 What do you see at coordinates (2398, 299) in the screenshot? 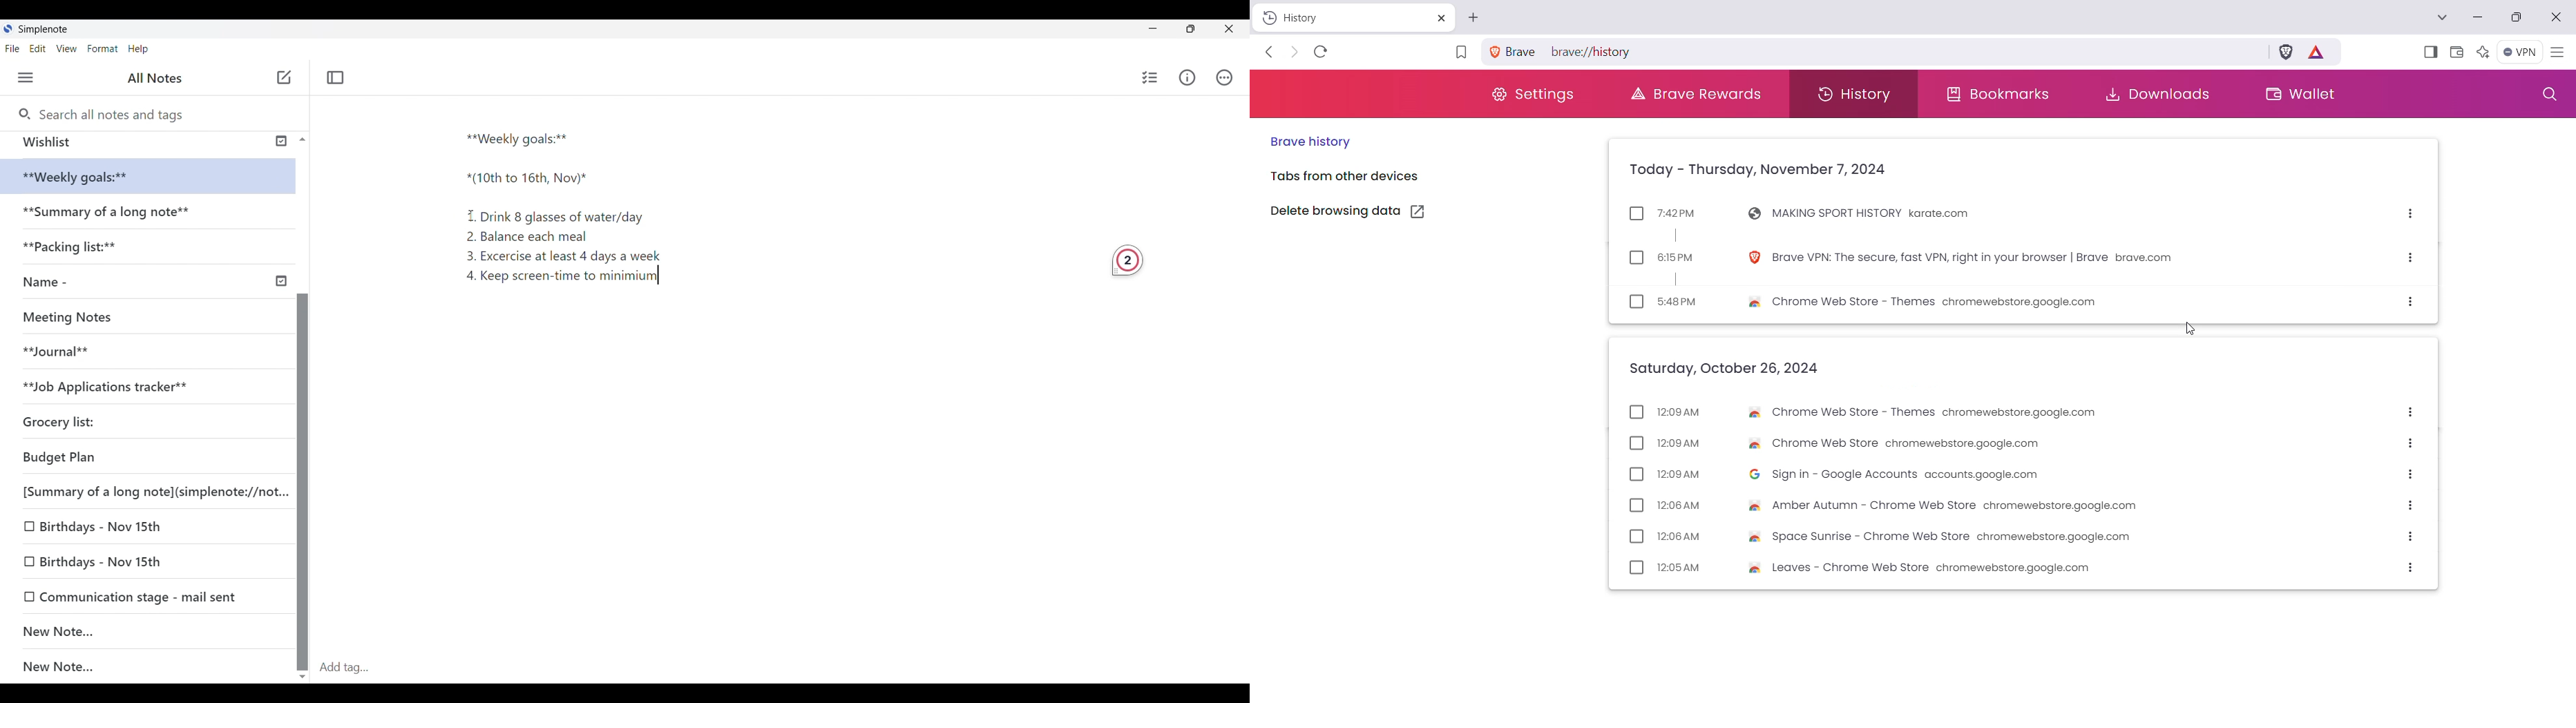
I see `More options` at bounding box center [2398, 299].